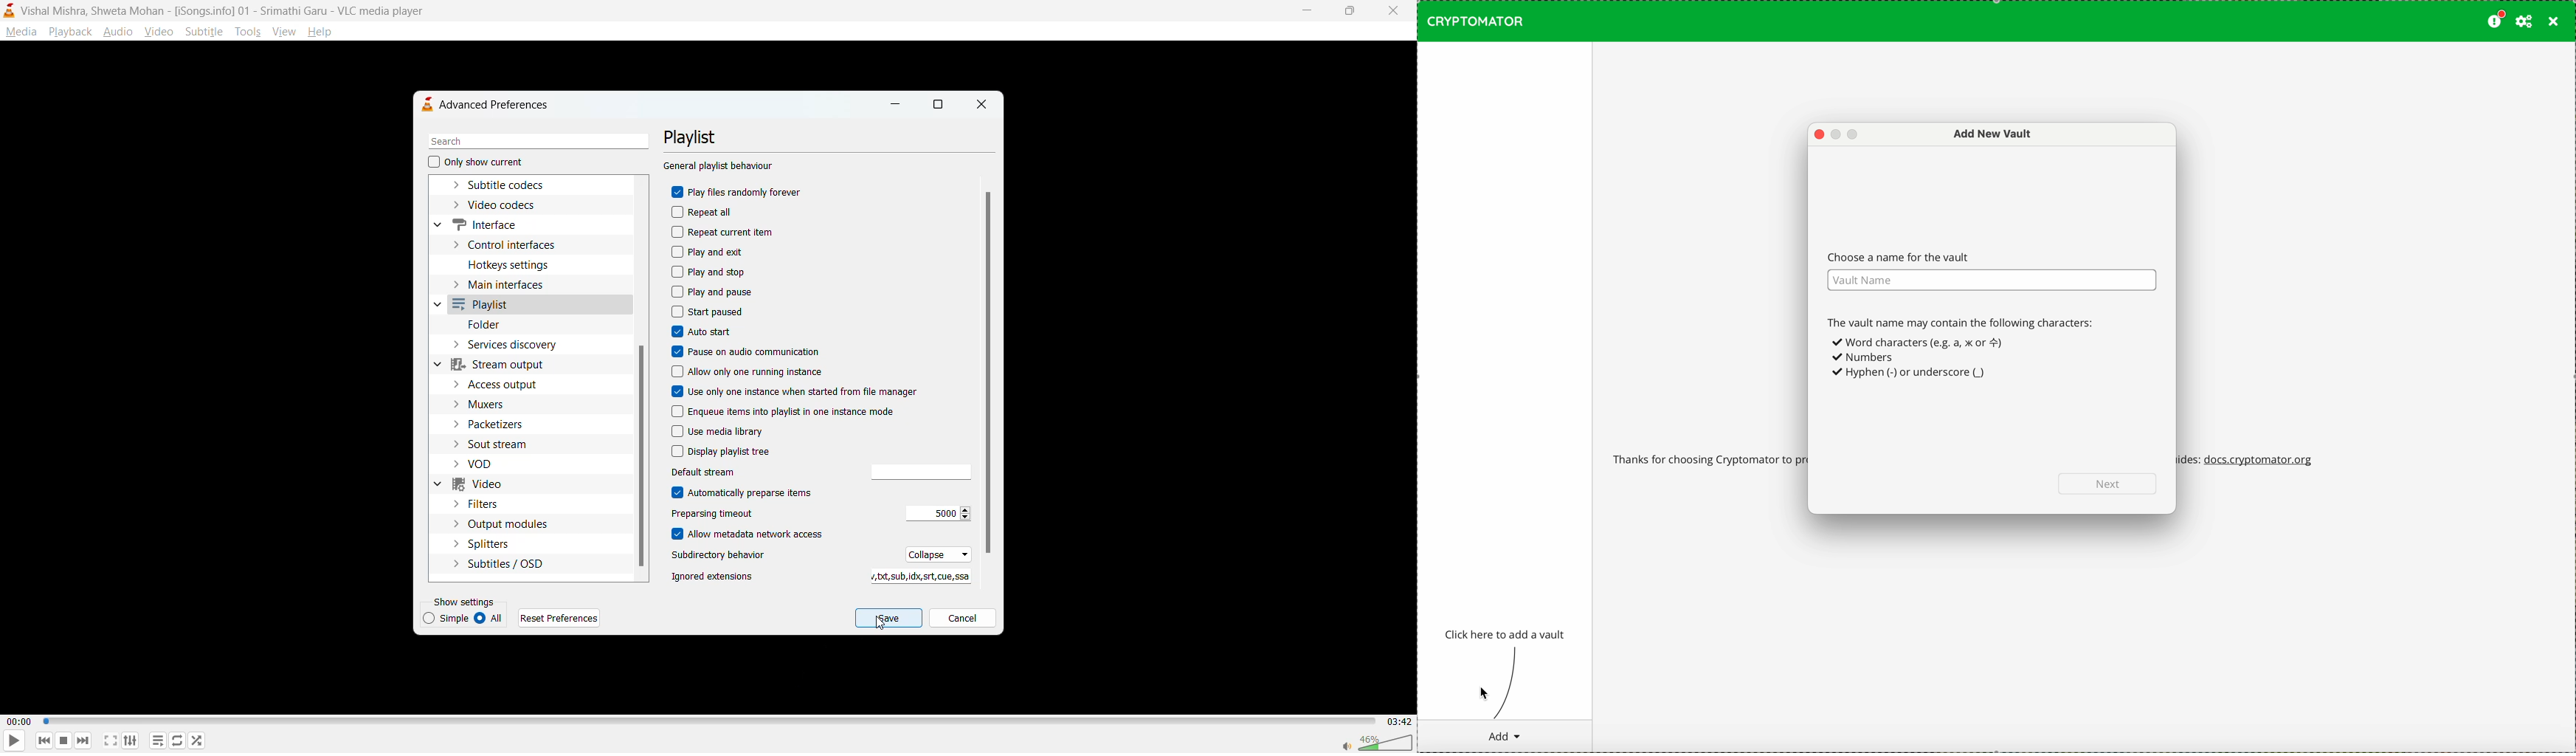 The width and height of the screenshot is (2576, 756). I want to click on ignored extensions, so click(715, 577).